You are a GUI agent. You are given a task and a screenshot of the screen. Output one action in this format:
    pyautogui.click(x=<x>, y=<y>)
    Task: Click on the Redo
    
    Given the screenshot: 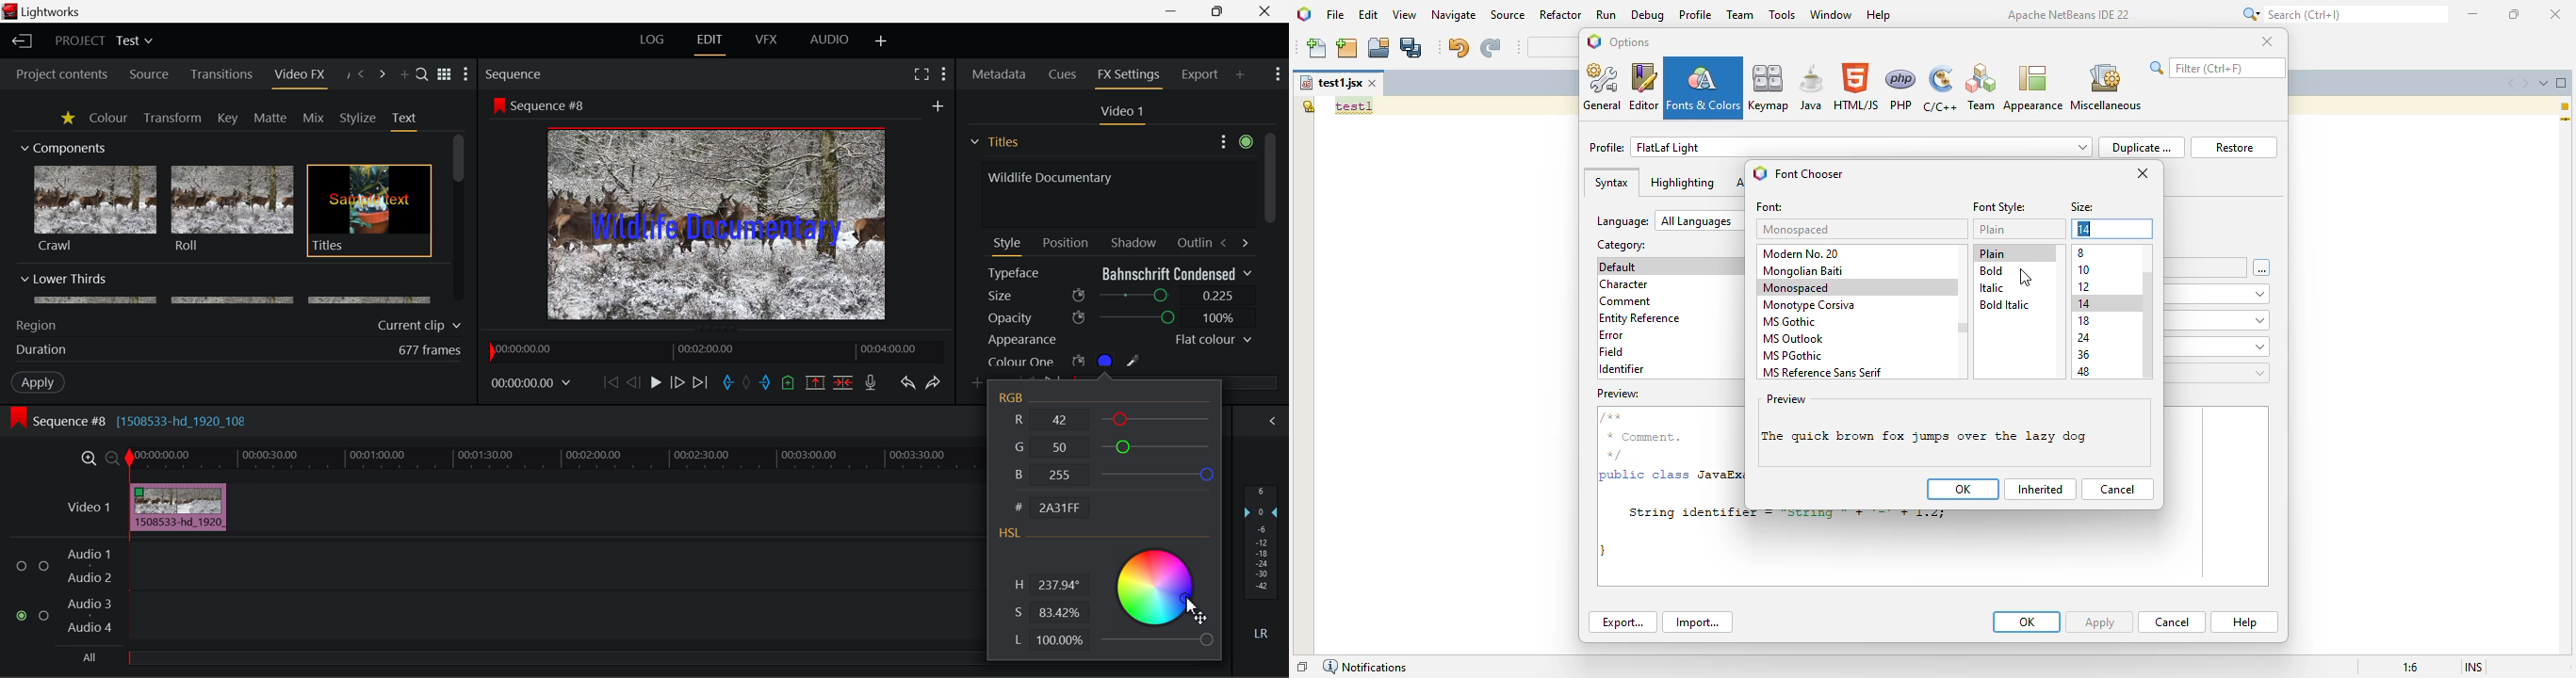 What is the action you would take?
    pyautogui.click(x=935, y=383)
    